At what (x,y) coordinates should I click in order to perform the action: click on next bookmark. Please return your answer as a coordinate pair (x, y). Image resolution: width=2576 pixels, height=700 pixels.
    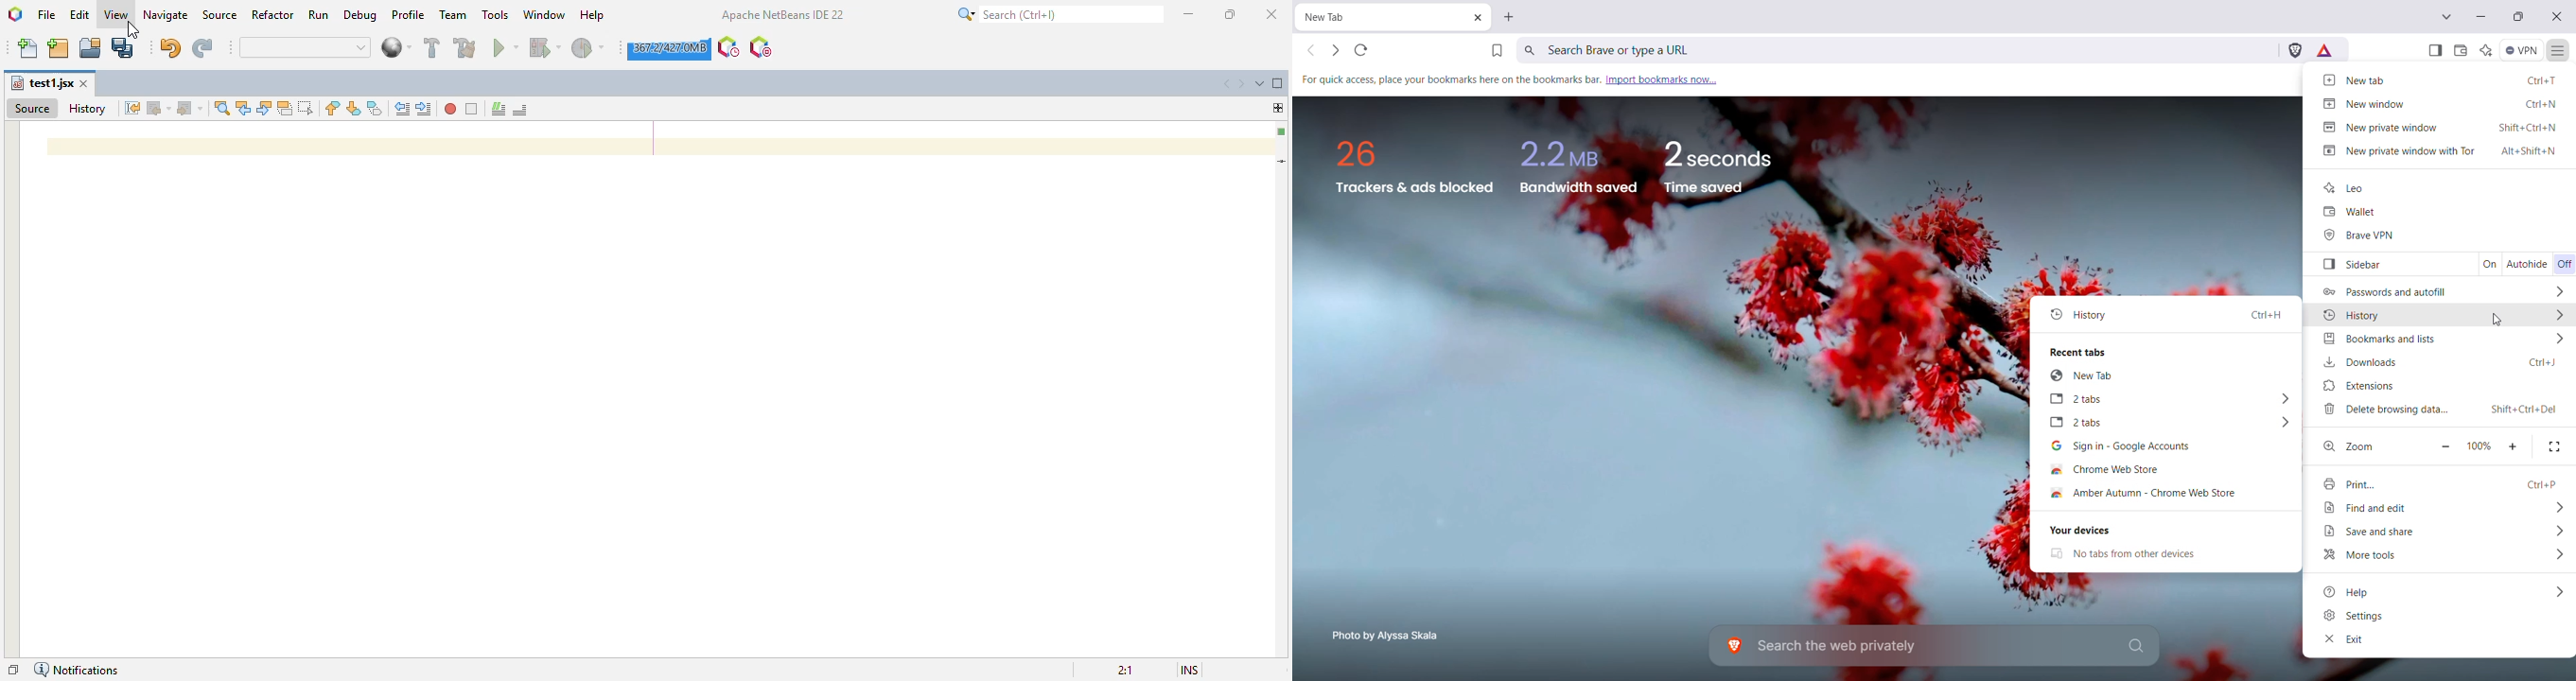
    Looking at the image, I should click on (354, 108).